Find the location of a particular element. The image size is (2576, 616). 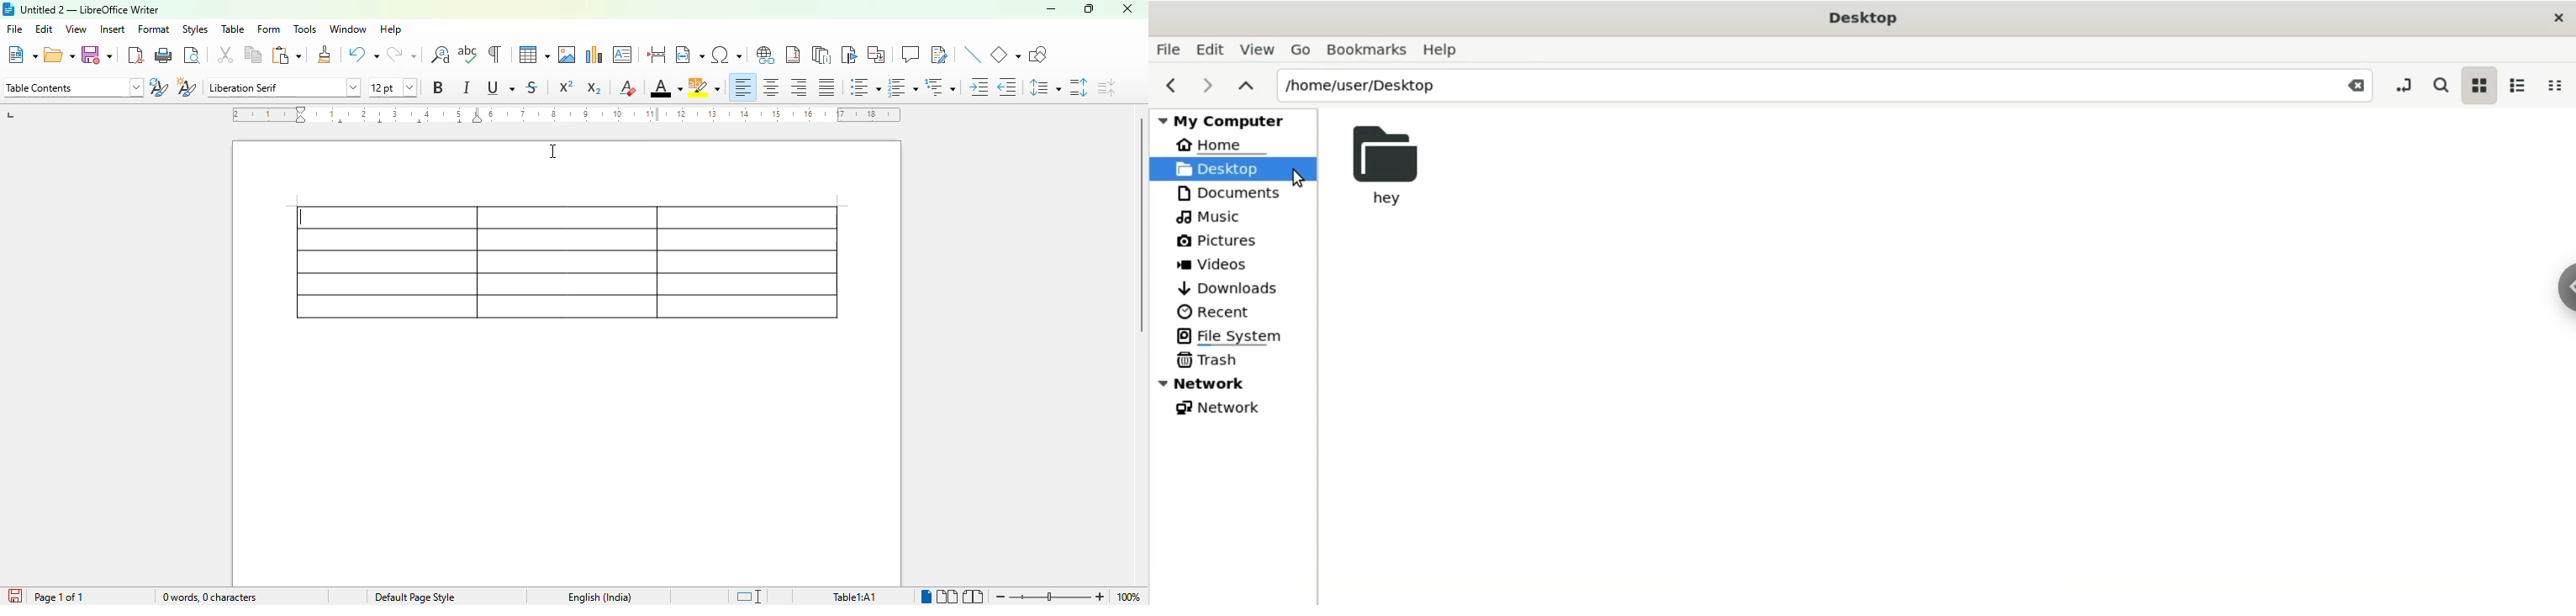

justified is located at coordinates (826, 87).